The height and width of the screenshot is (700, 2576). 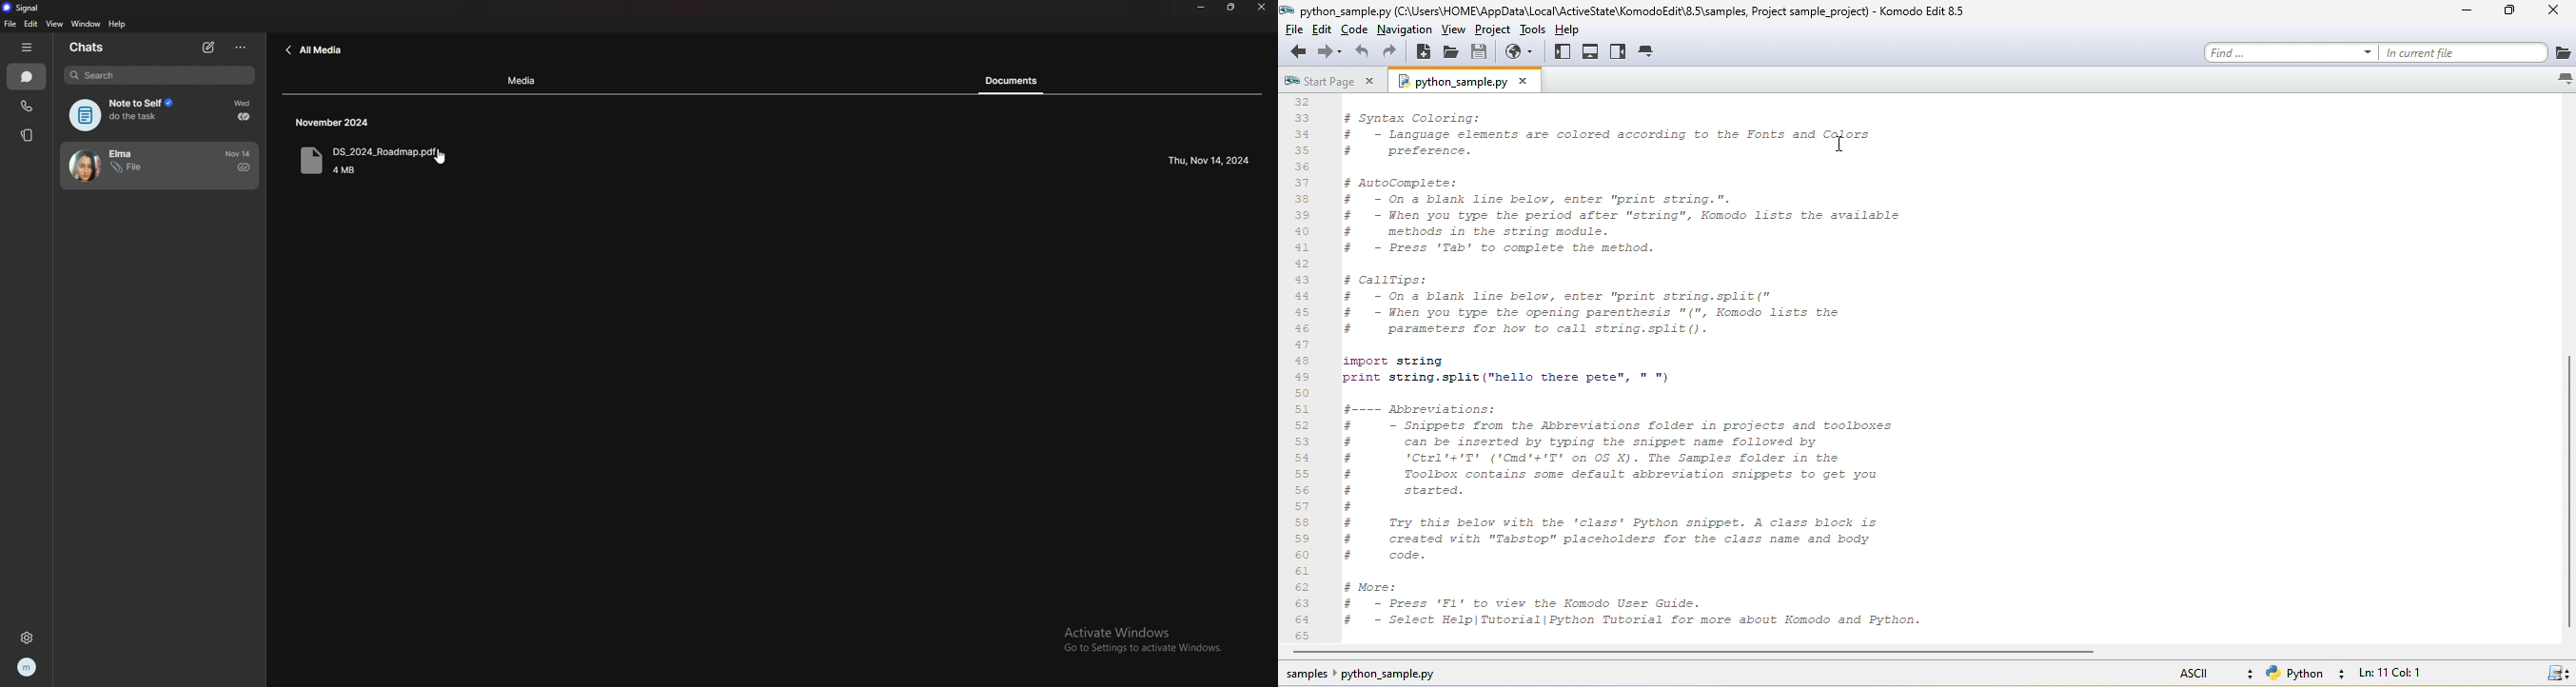 I want to click on document, so click(x=1019, y=81).